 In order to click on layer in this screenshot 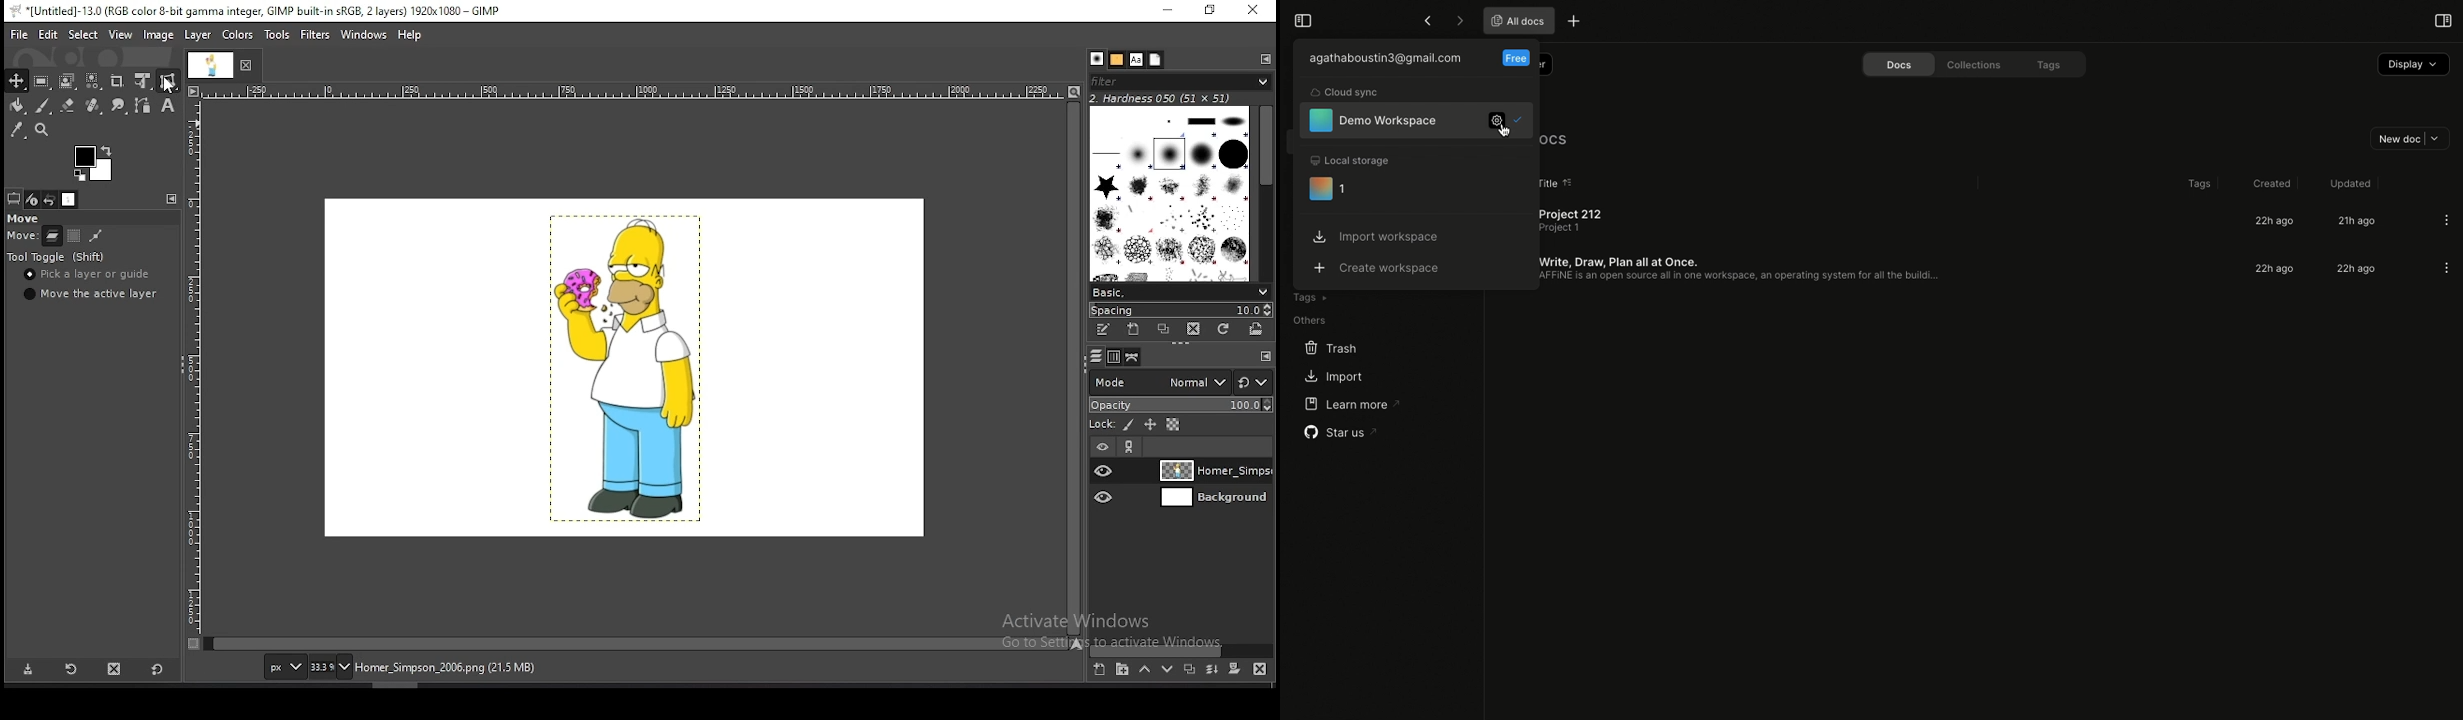, I will do `click(1211, 499)`.